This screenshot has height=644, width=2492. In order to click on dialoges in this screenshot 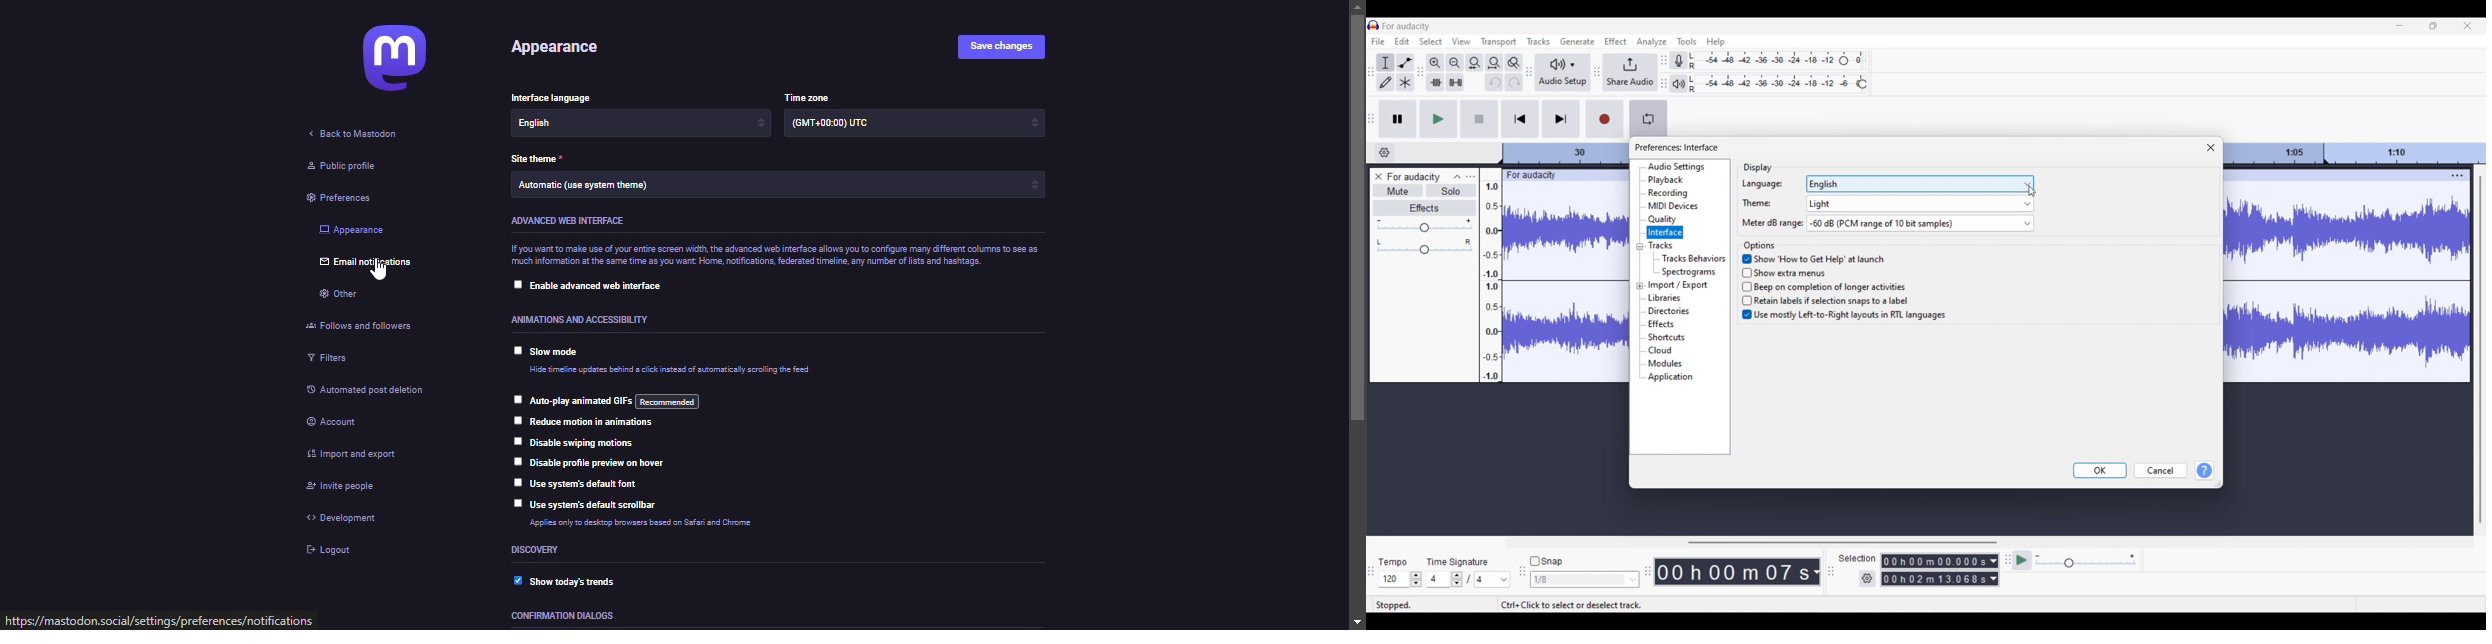, I will do `click(561, 616)`.